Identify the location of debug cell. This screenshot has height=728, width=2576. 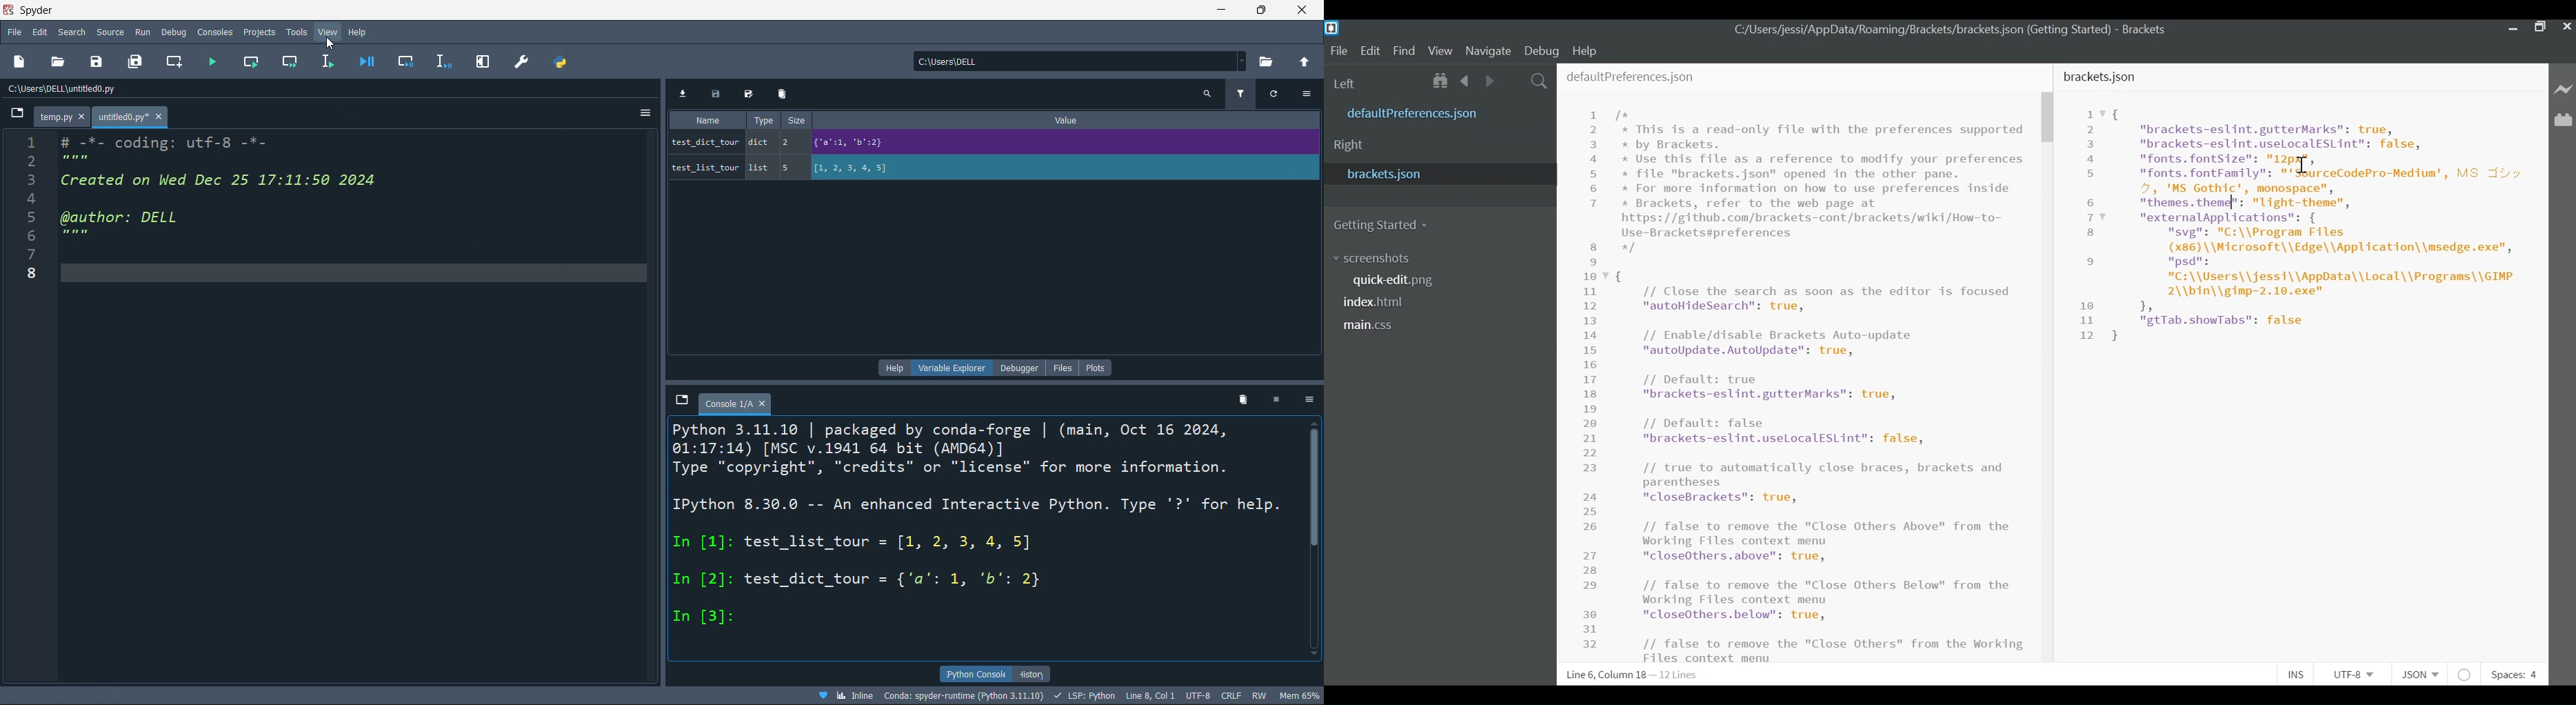
(403, 61).